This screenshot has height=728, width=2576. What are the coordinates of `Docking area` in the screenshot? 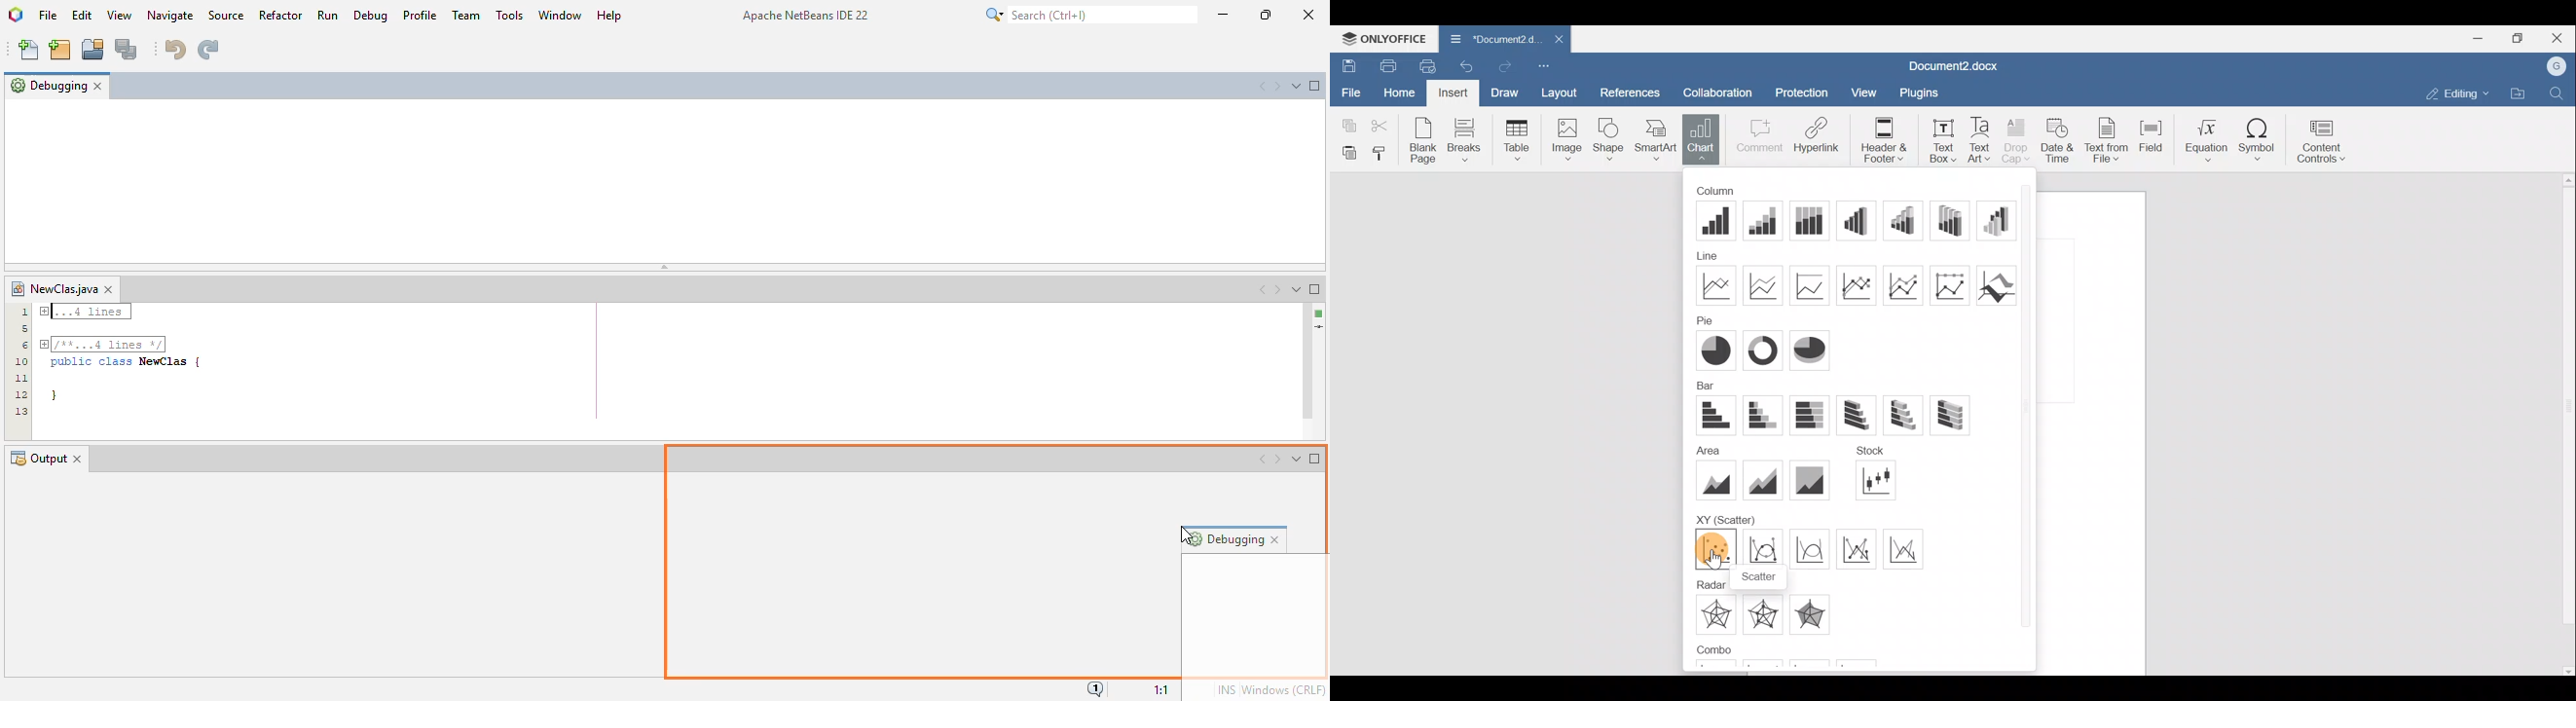 It's located at (993, 559).